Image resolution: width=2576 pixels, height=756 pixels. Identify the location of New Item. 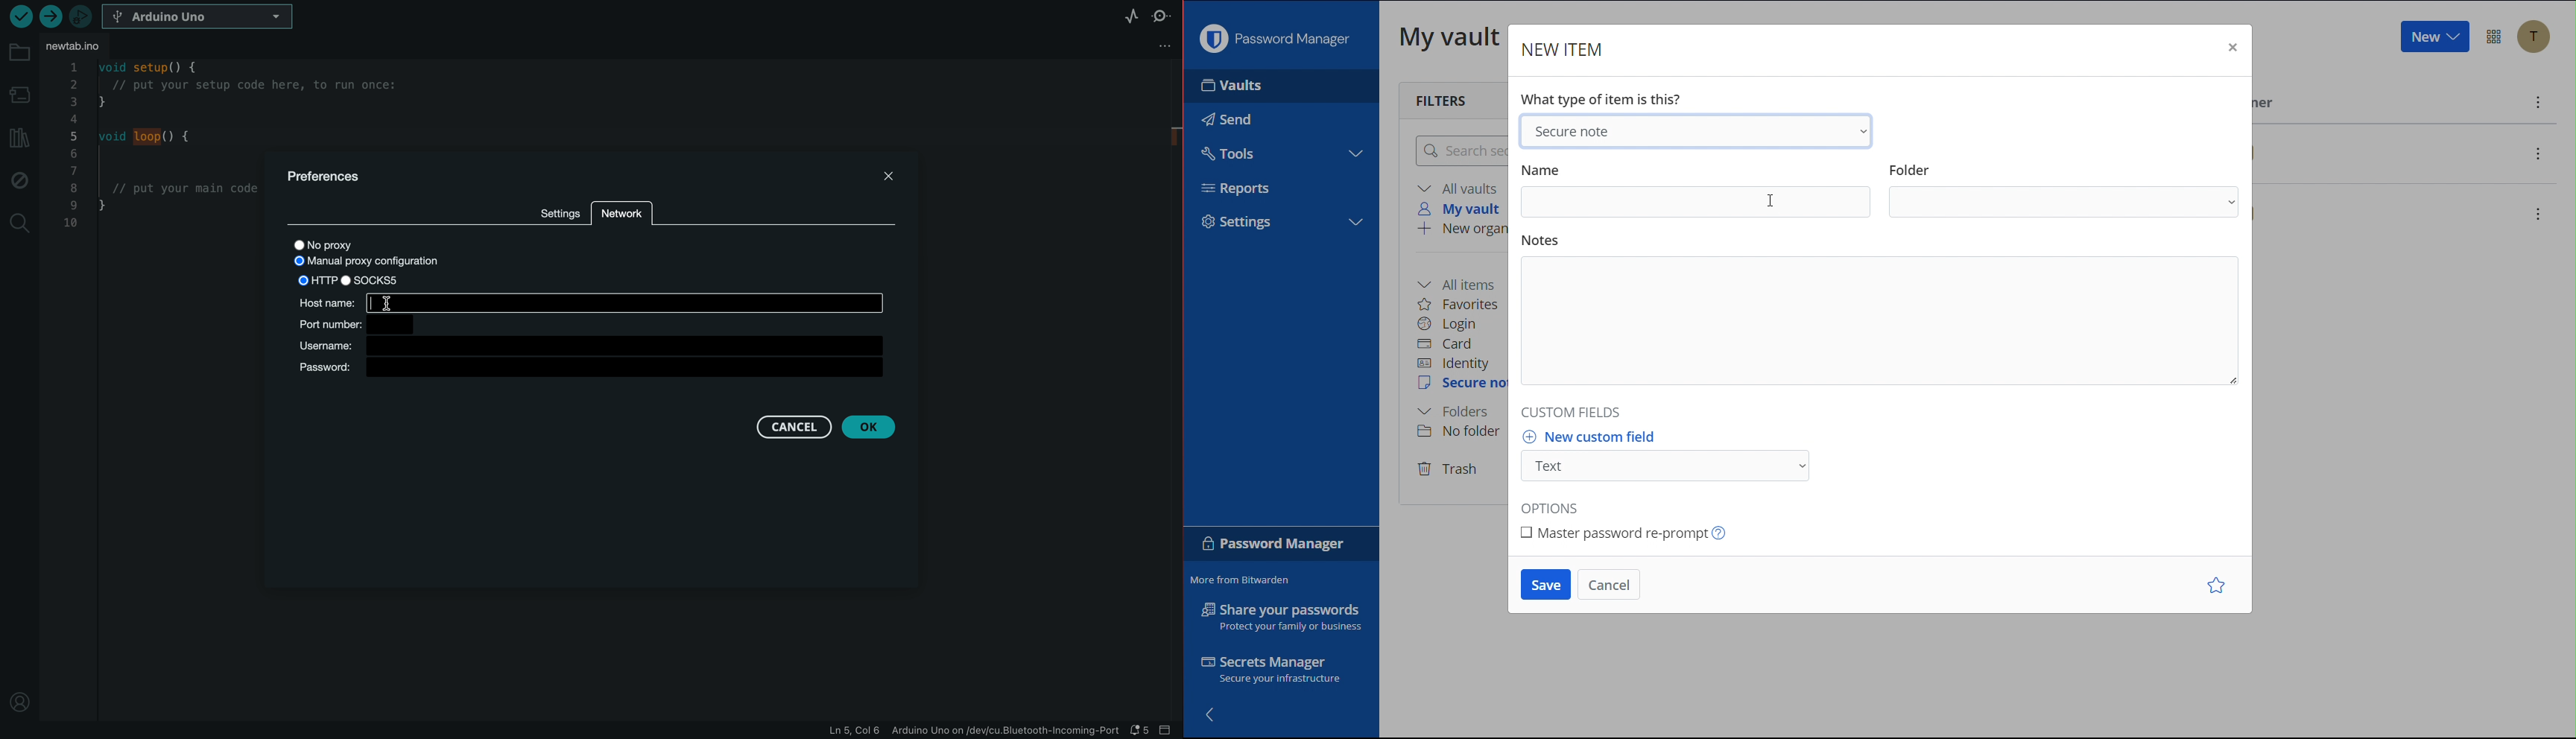
(1569, 50).